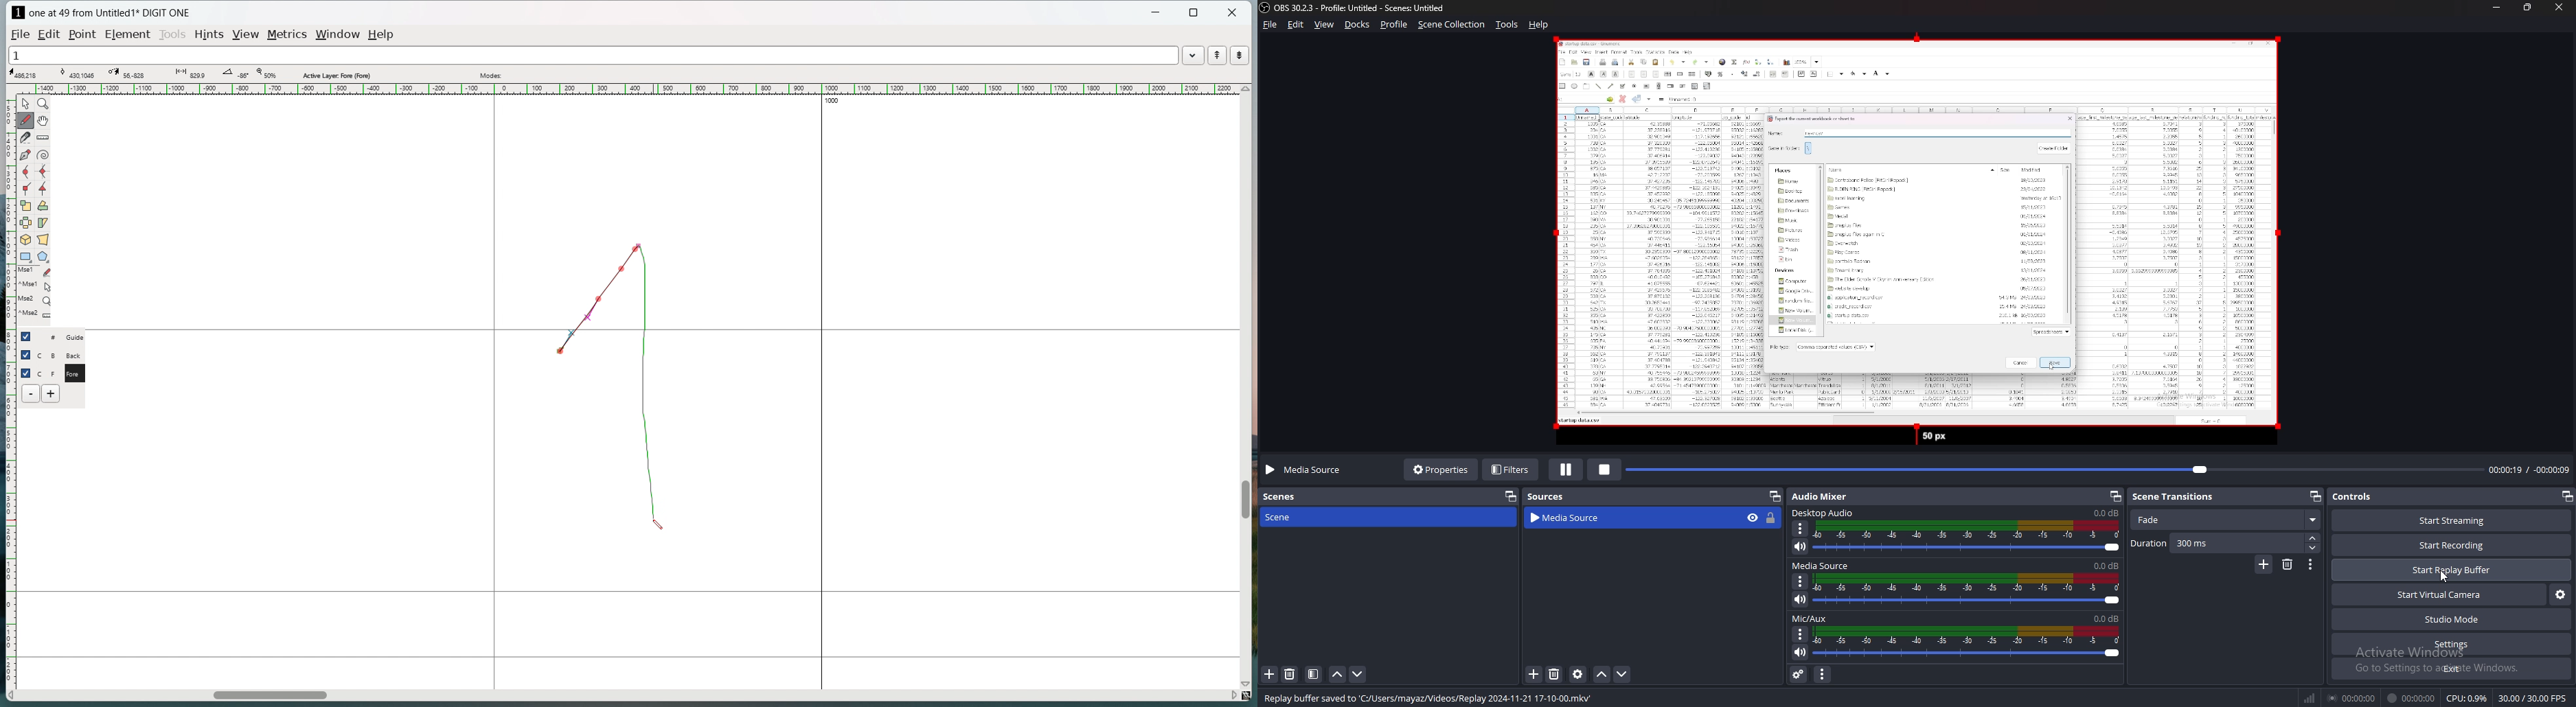 The image size is (2576, 728). Describe the element at coordinates (2453, 520) in the screenshot. I see `start streaming` at that location.